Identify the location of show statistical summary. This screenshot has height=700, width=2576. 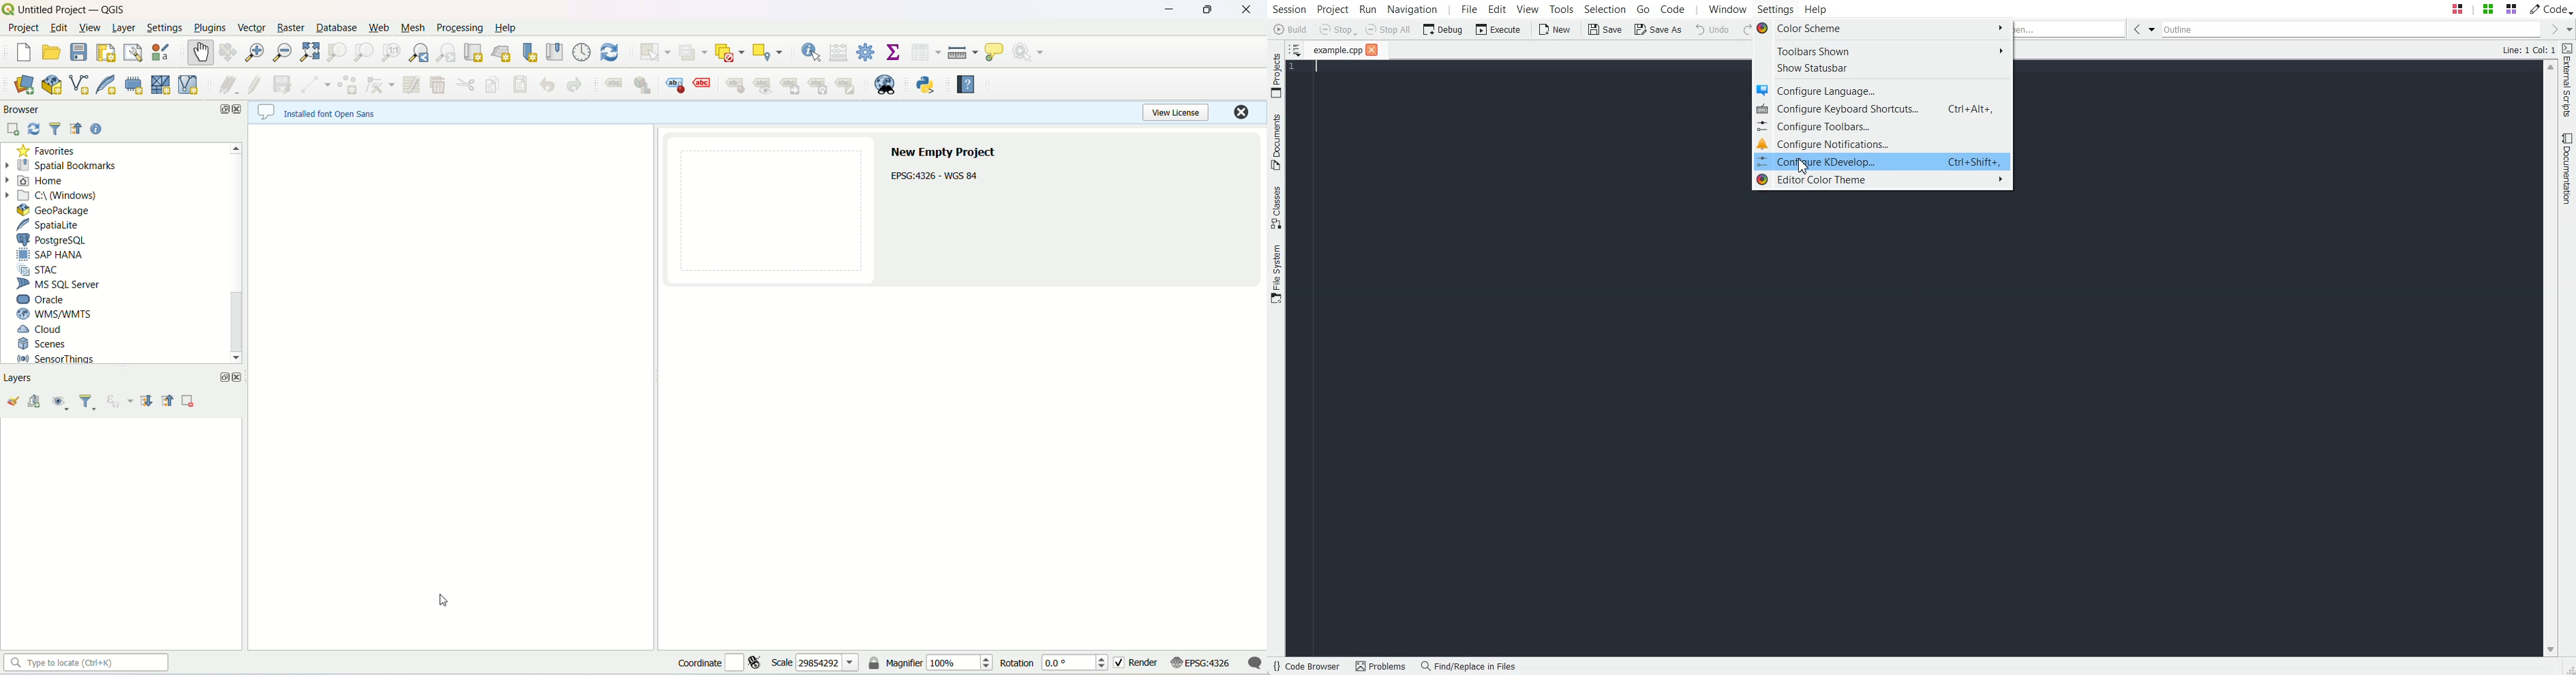
(893, 53).